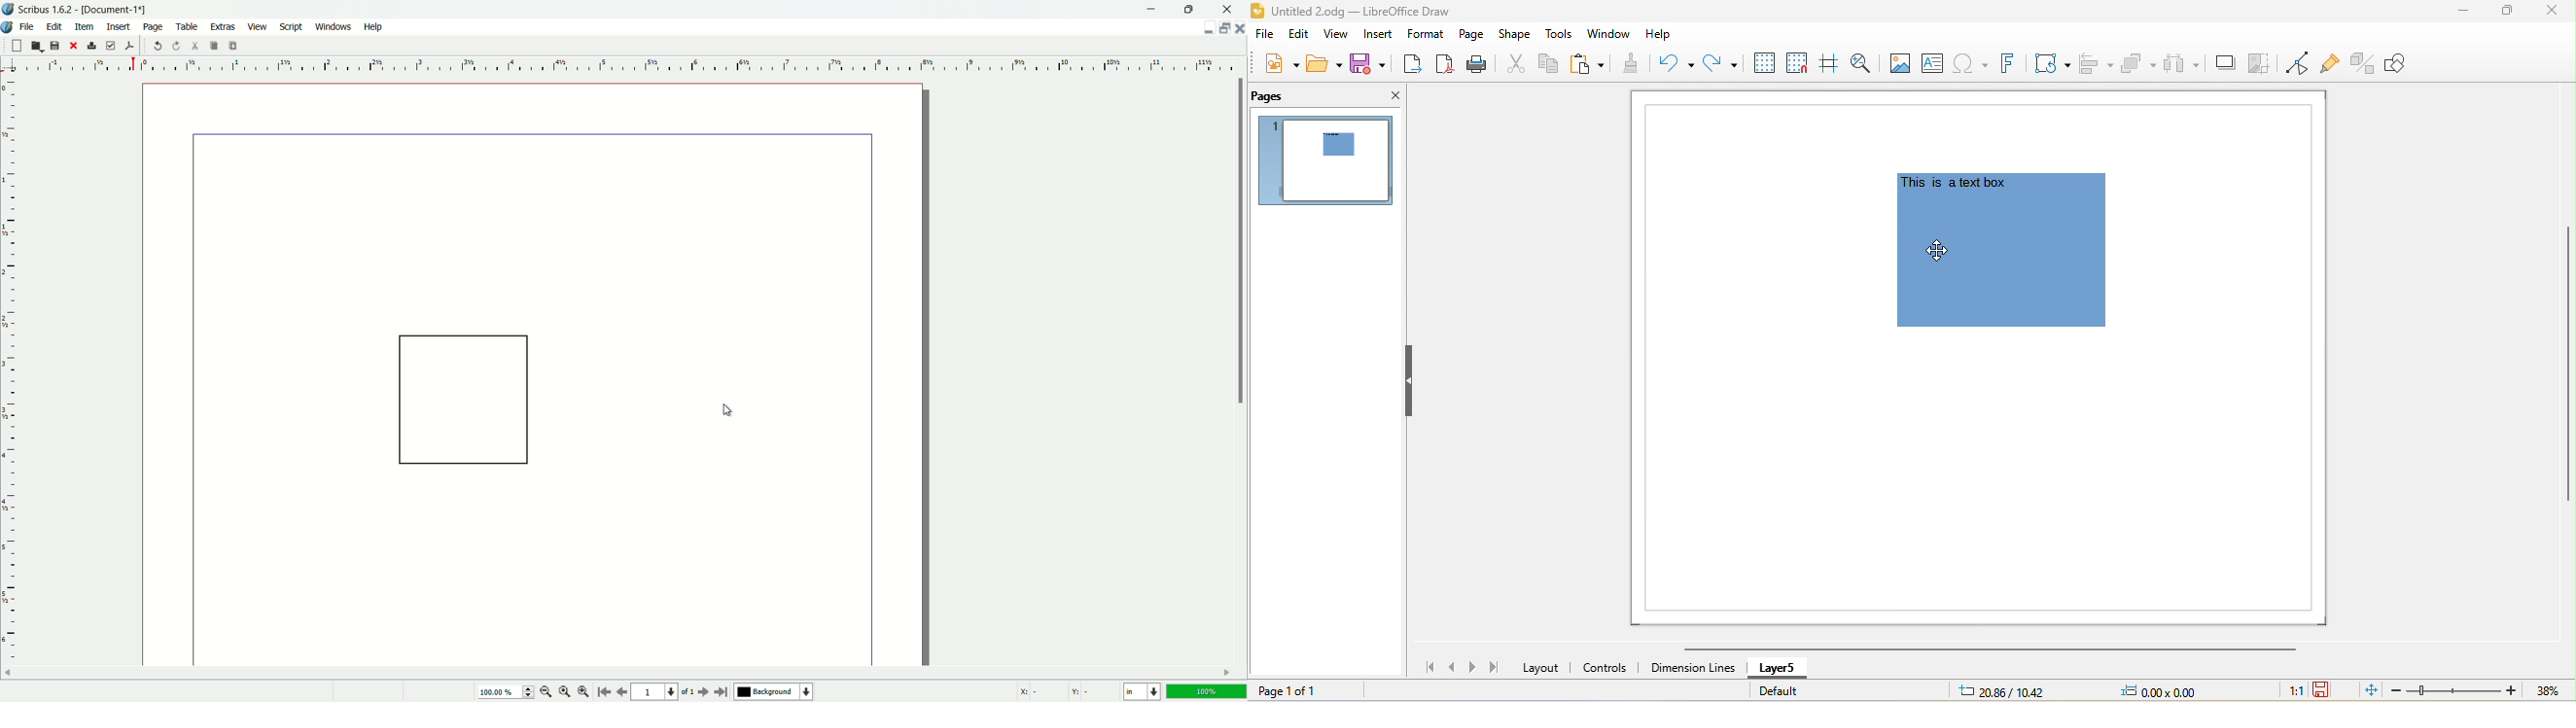 Image resolution: width=2576 pixels, height=728 pixels. What do you see at coordinates (1474, 667) in the screenshot?
I see `next page` at bounding box center [1474, 667].